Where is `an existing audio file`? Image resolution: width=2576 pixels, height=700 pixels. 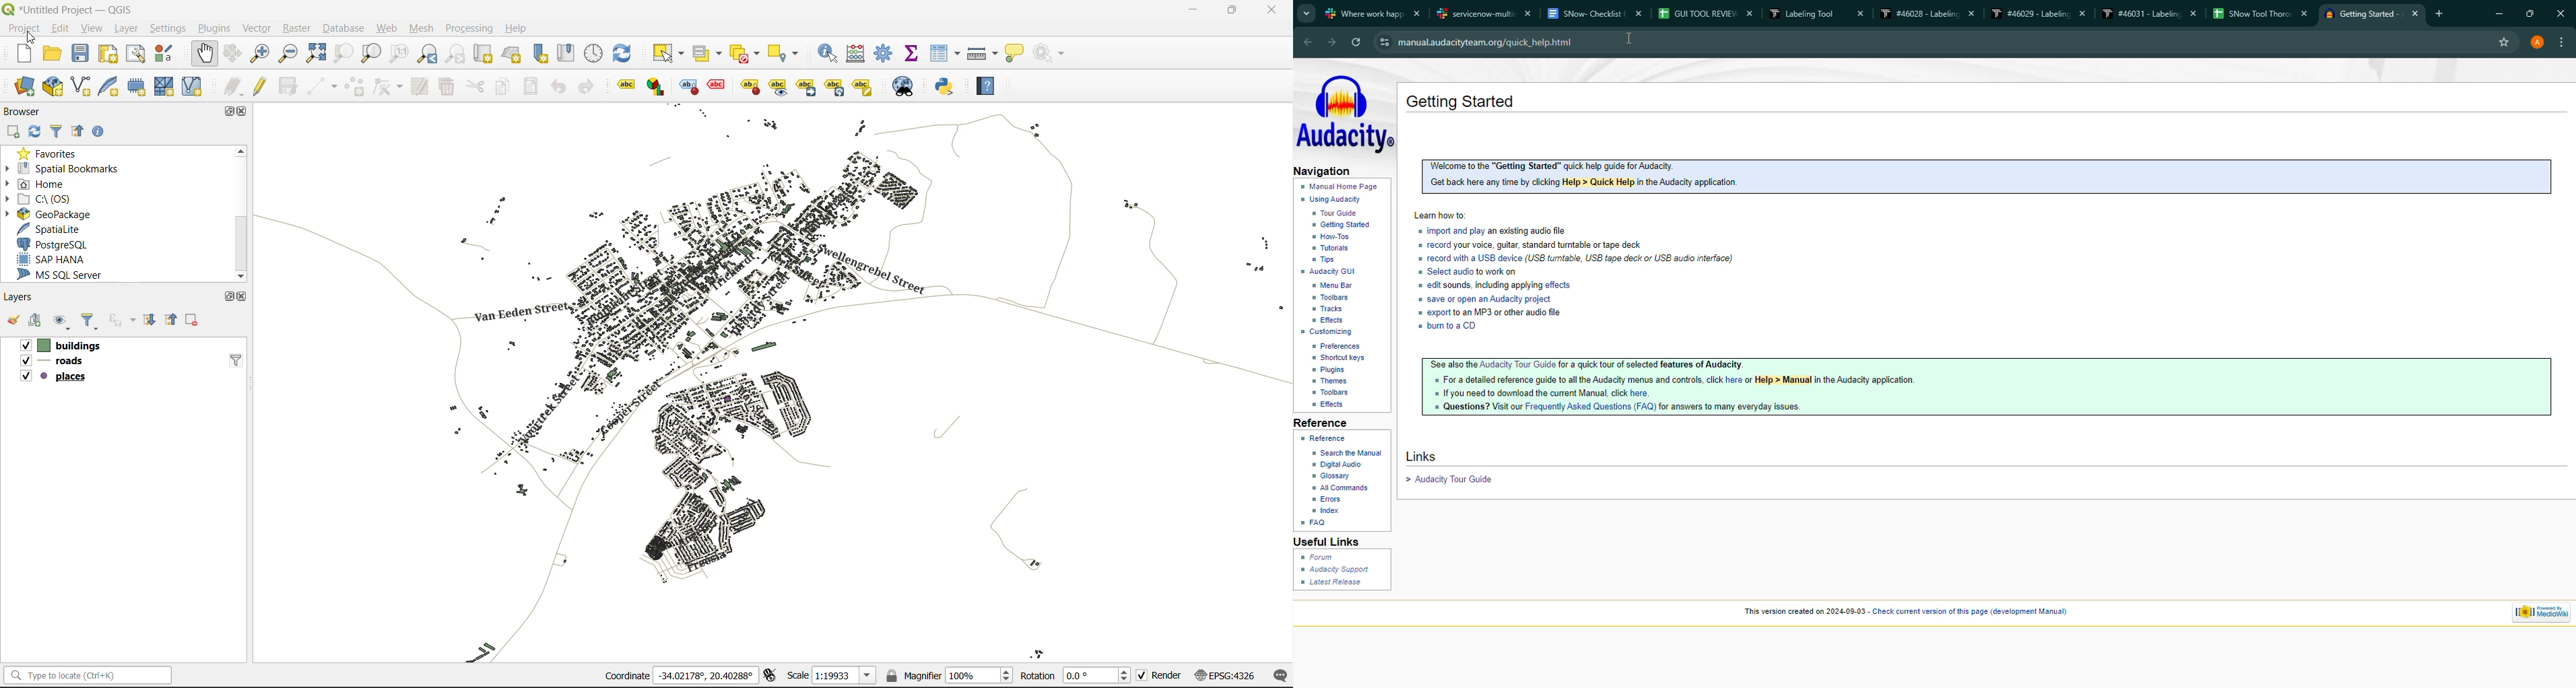 an existing audio file is located at coordinates (1539, 230).